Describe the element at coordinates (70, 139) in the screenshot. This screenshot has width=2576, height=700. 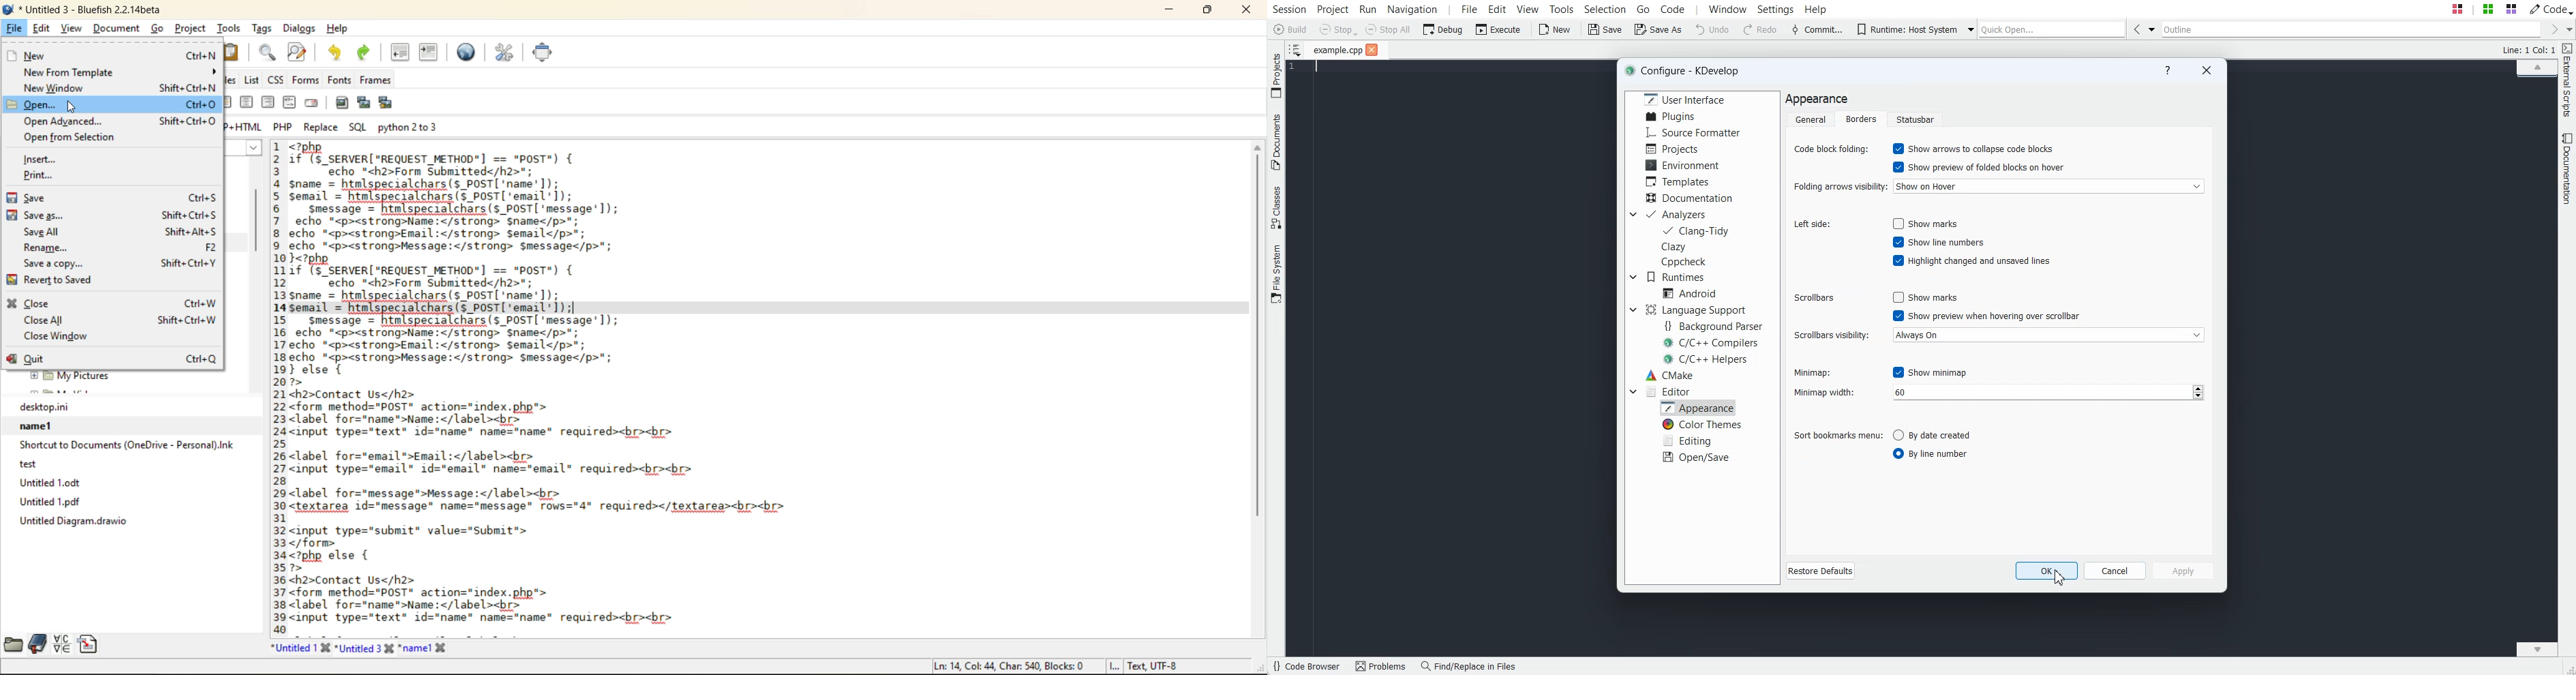
I see `open from selection` at that location.